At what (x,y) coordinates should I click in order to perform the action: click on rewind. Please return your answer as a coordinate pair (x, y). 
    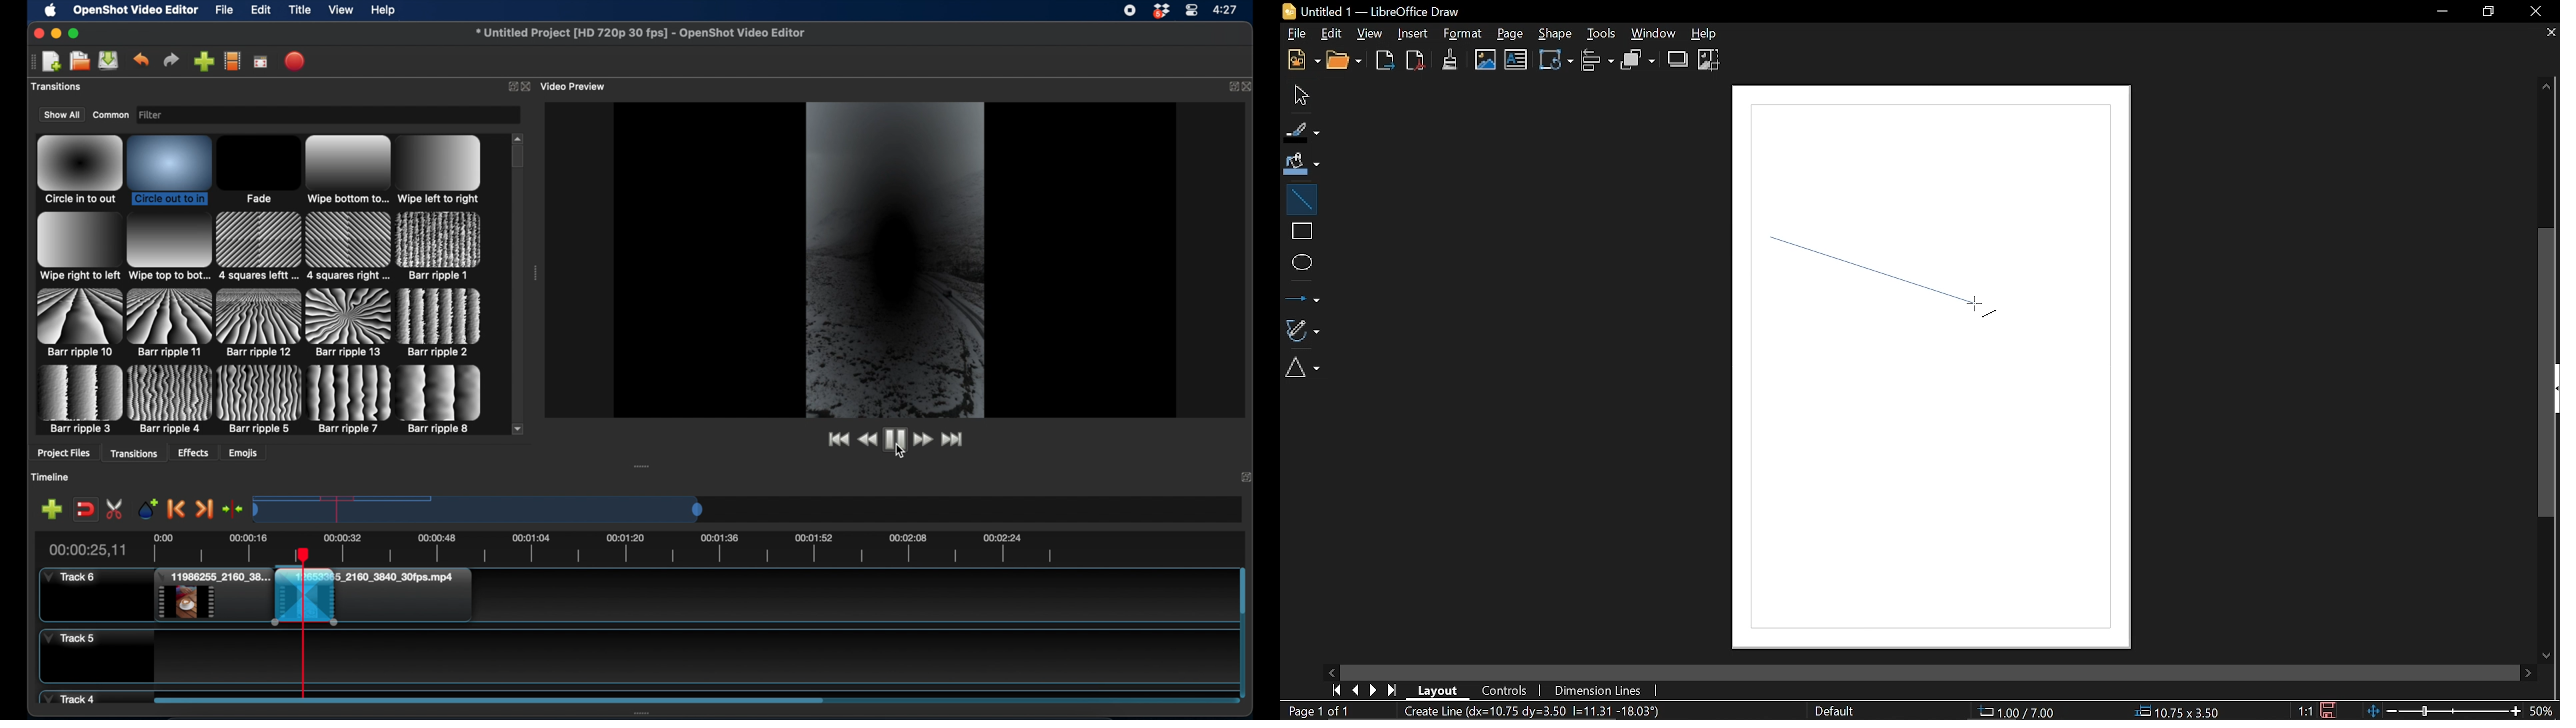
    Looking at the image, I should click on (868, 441).